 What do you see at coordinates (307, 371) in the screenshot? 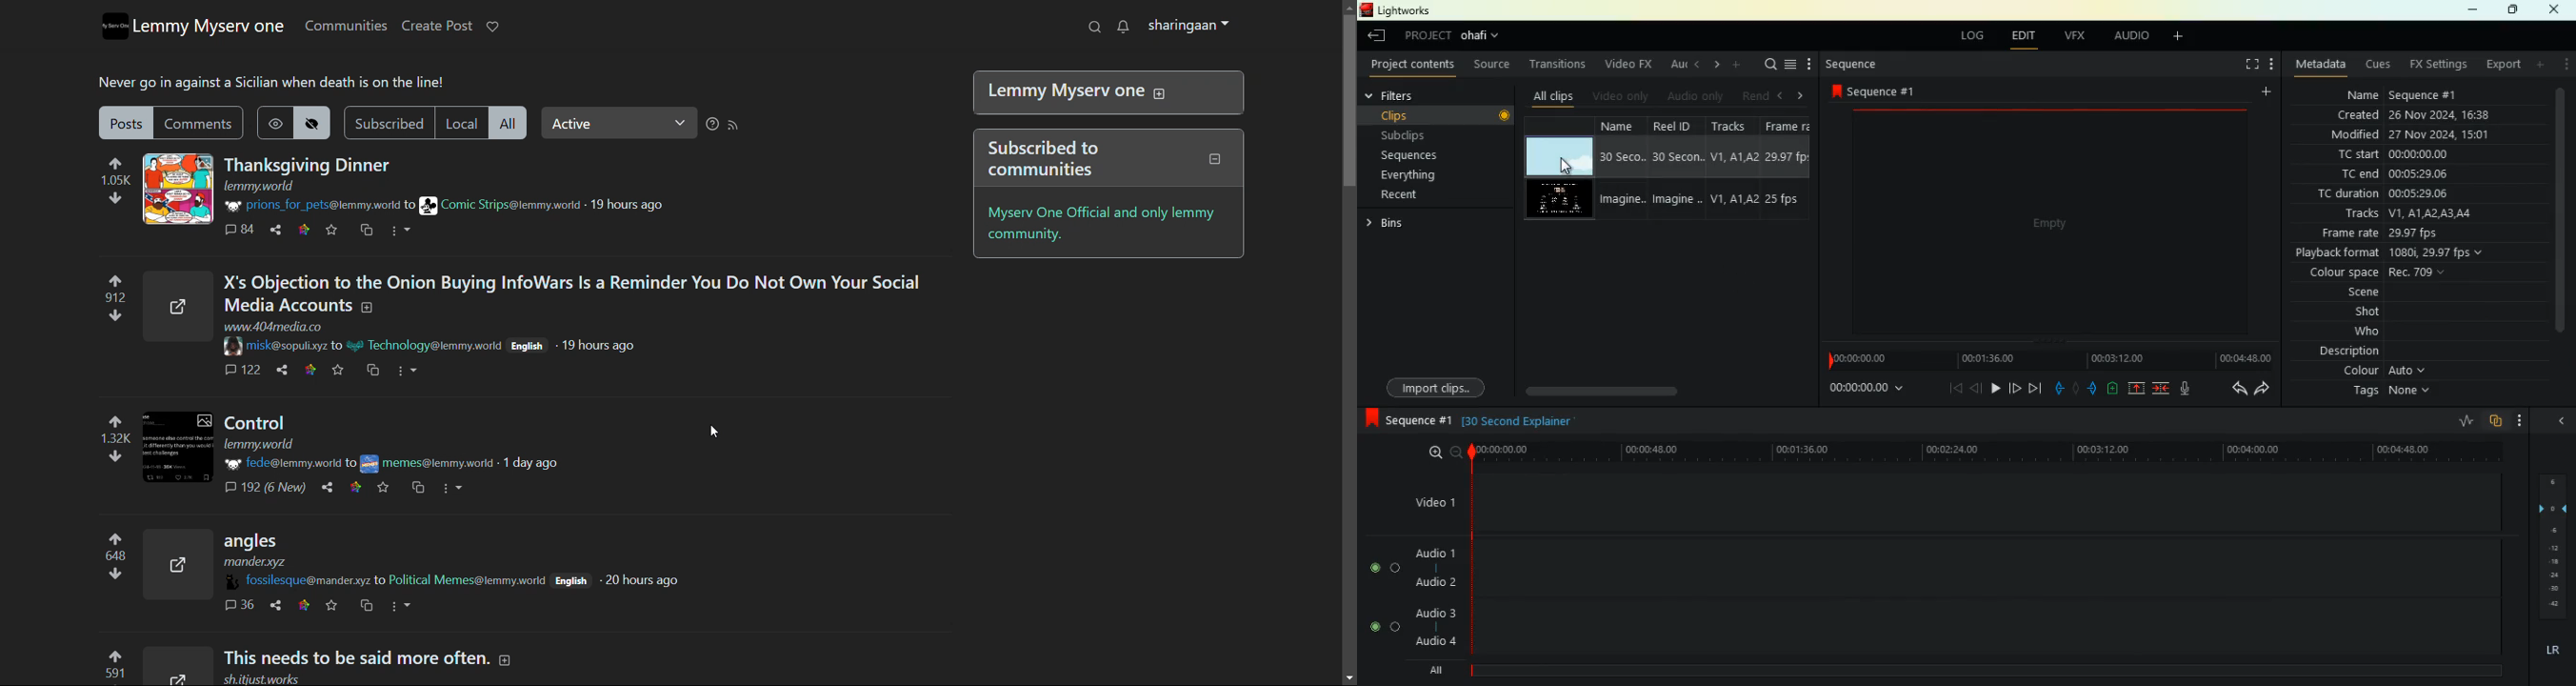
I see `link` at bounding box center [307, 371].